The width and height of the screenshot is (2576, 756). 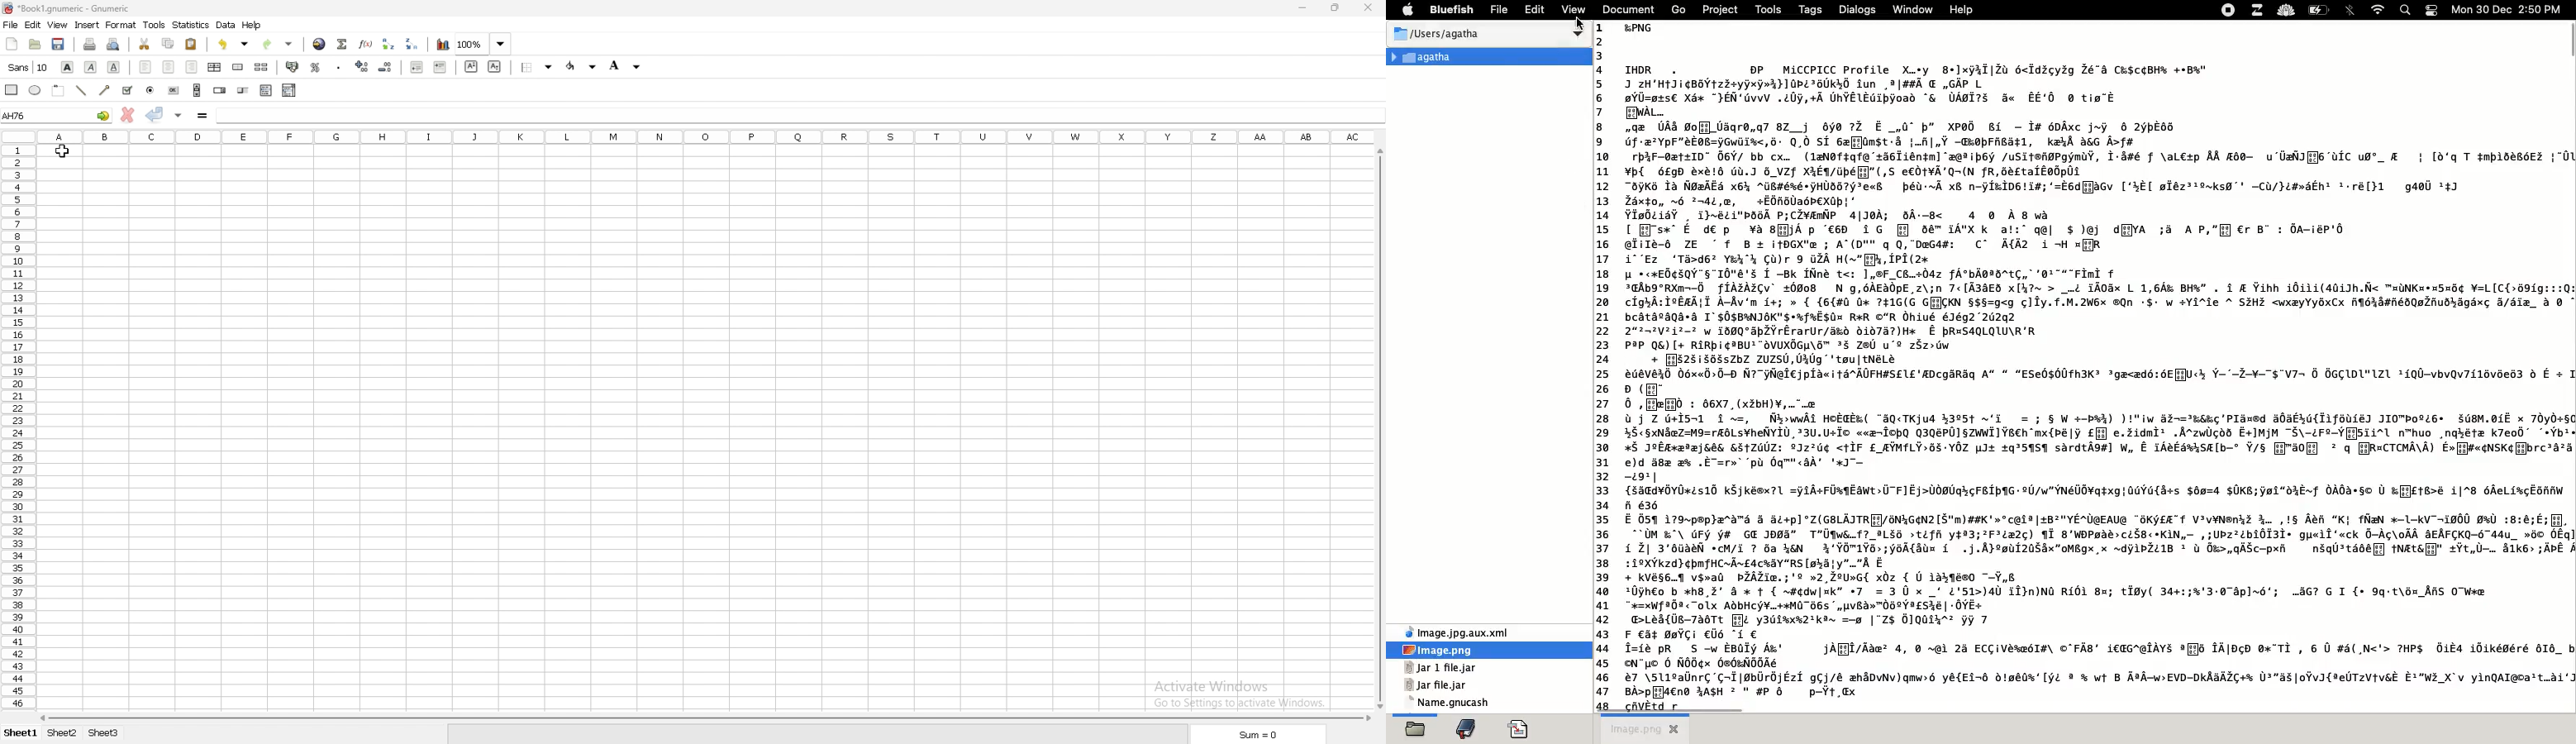 What do you see at coordinates (1465, 728) in the screenshot?
I see `bookmark` at bounding box center [1465, 728].